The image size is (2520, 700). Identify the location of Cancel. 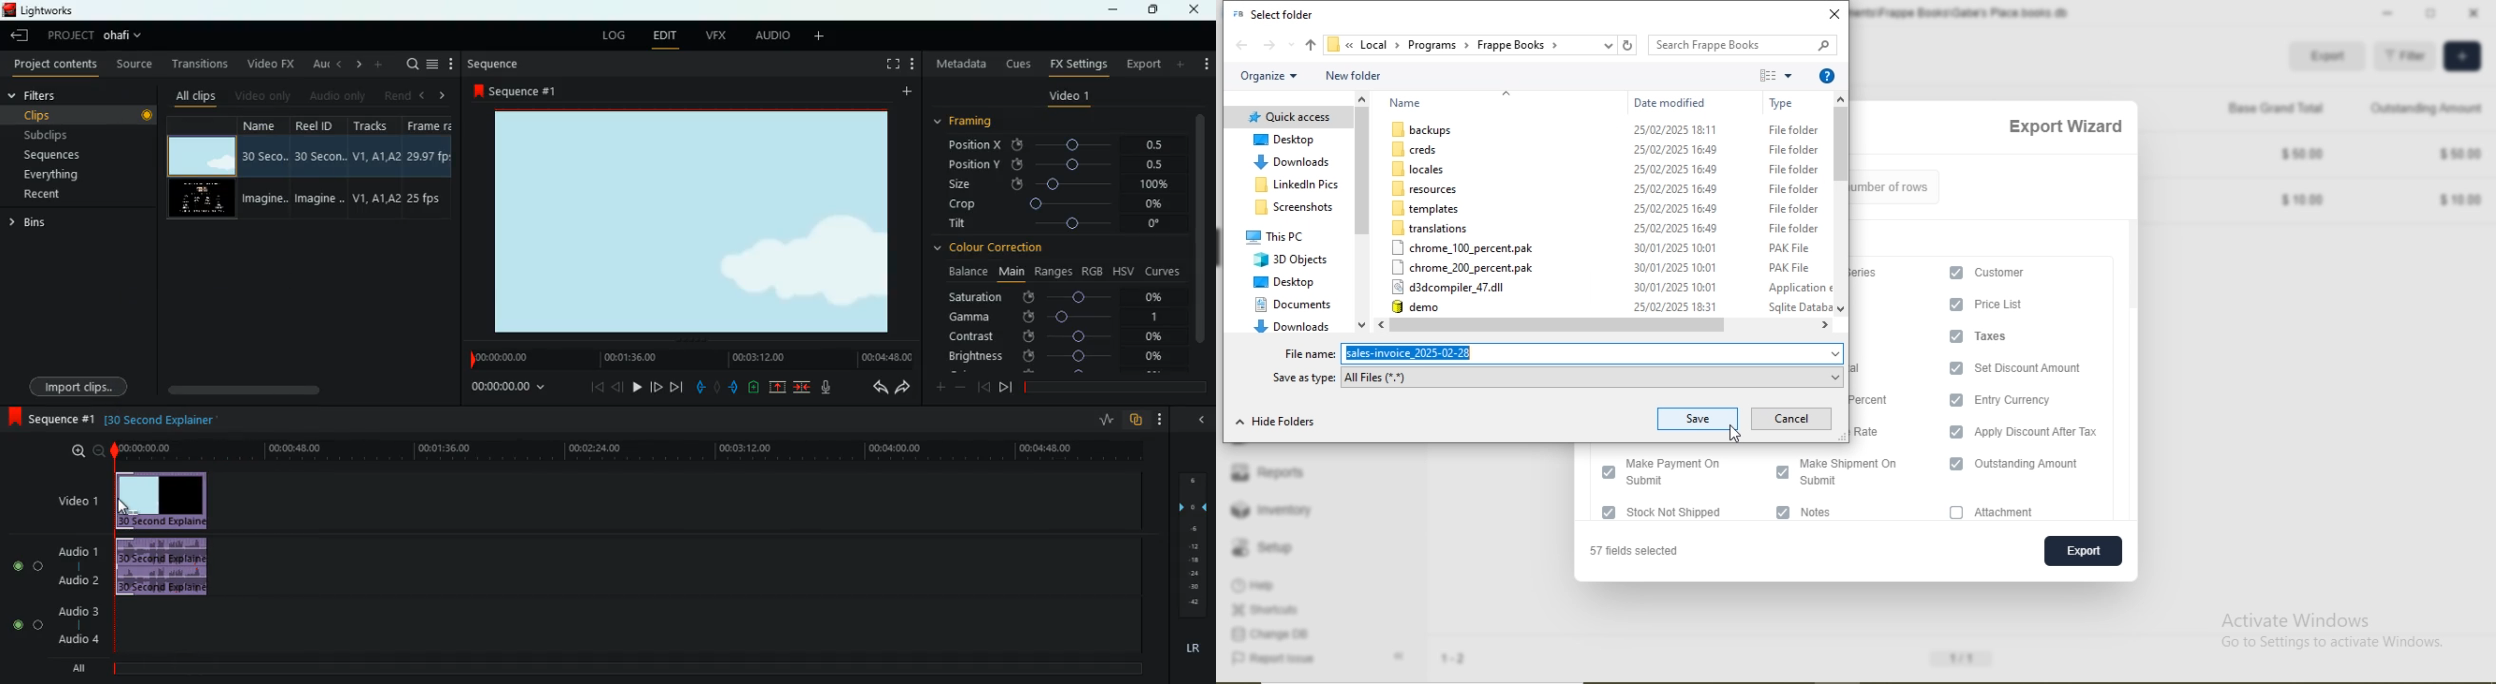
(1796, 419).